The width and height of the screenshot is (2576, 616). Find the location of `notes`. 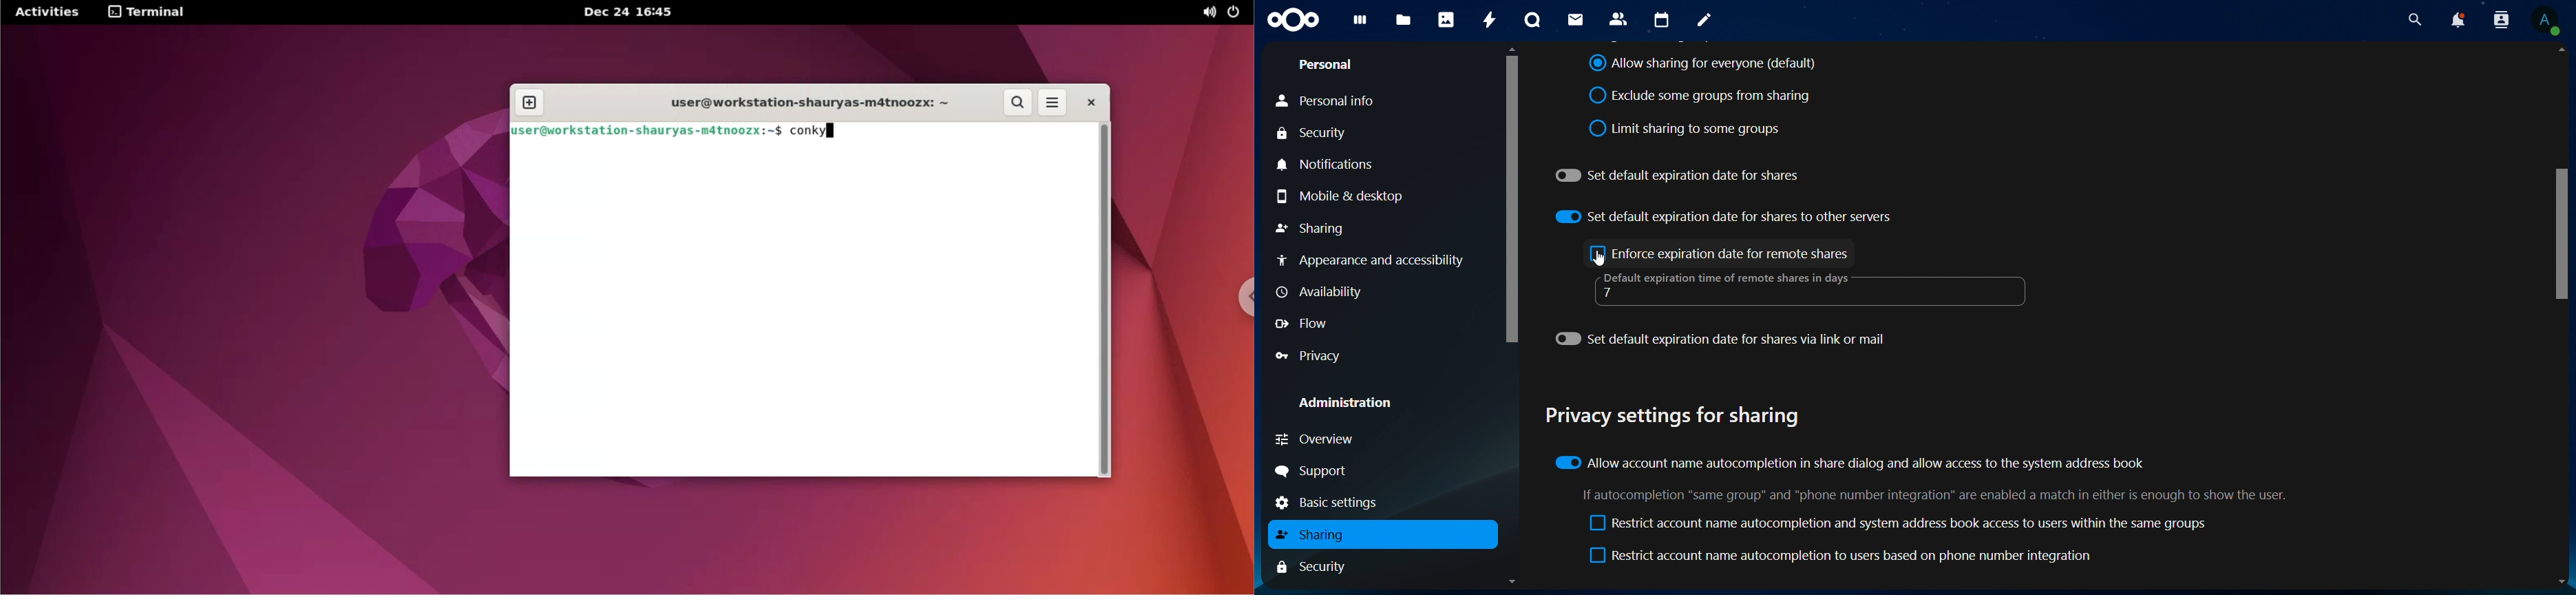

notes is located at coordinates (1704, 20).